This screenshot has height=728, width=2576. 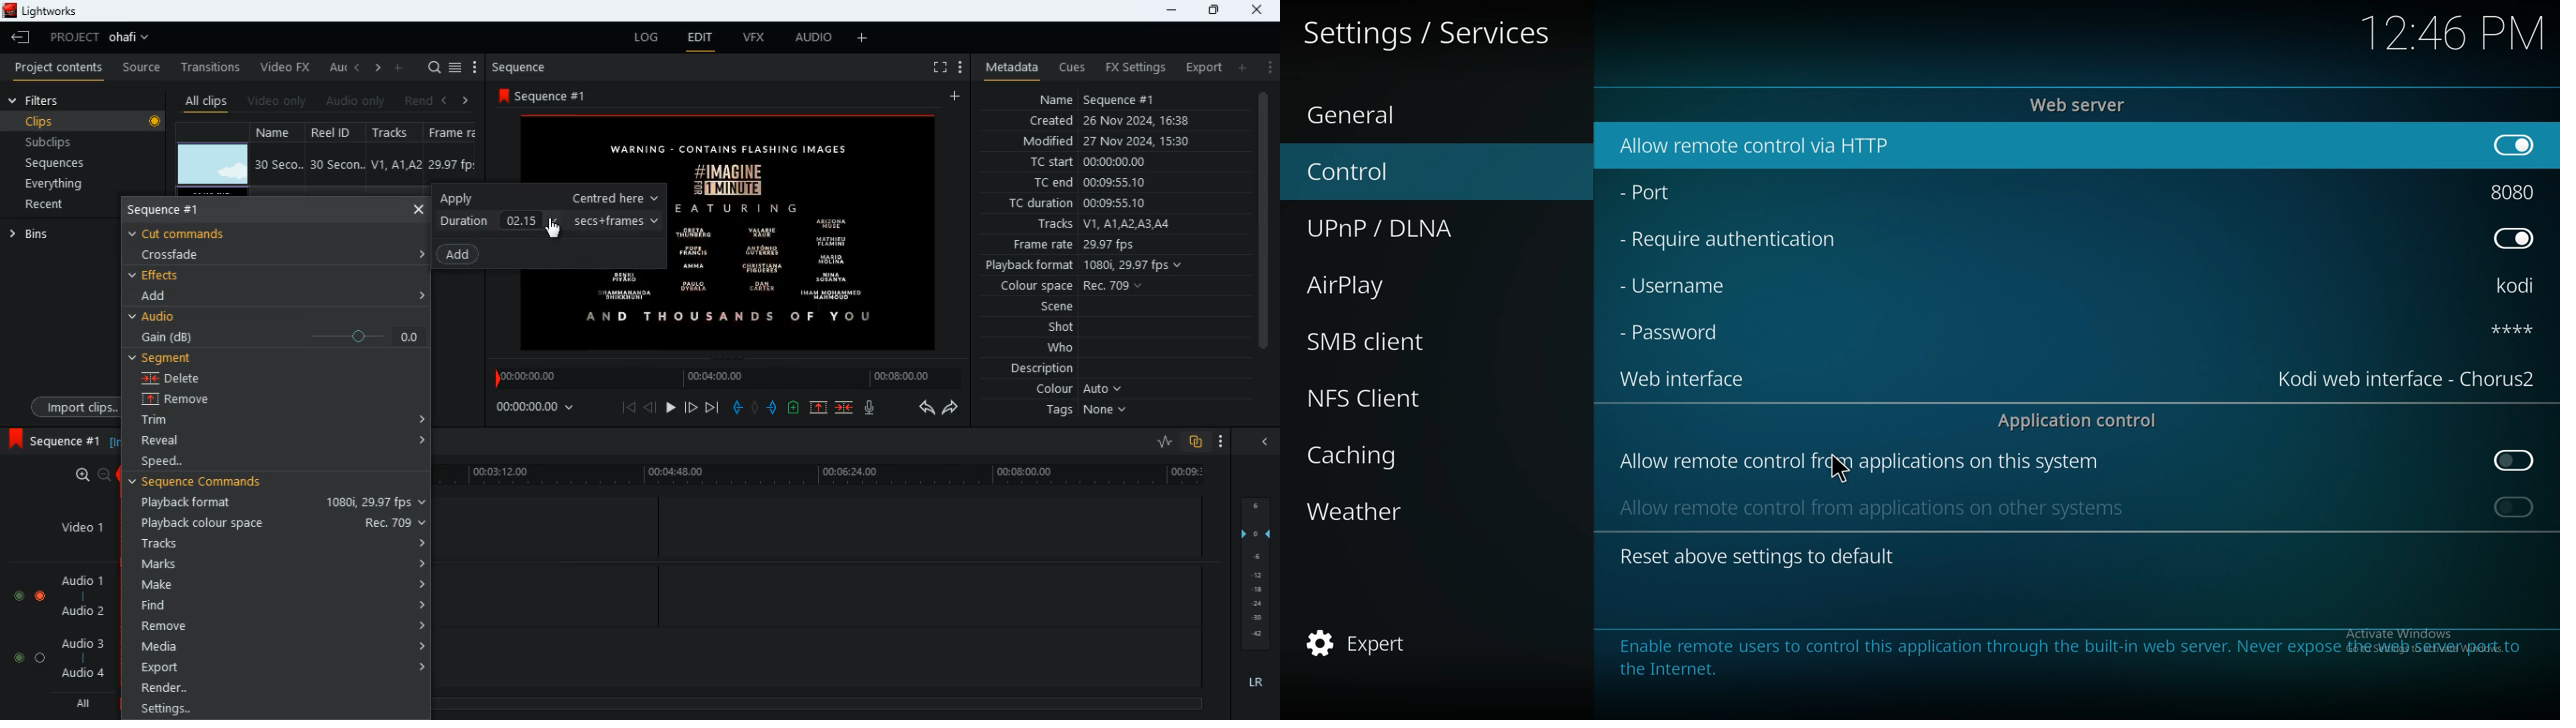 I want to click on bins, so click(x=55, y=233).